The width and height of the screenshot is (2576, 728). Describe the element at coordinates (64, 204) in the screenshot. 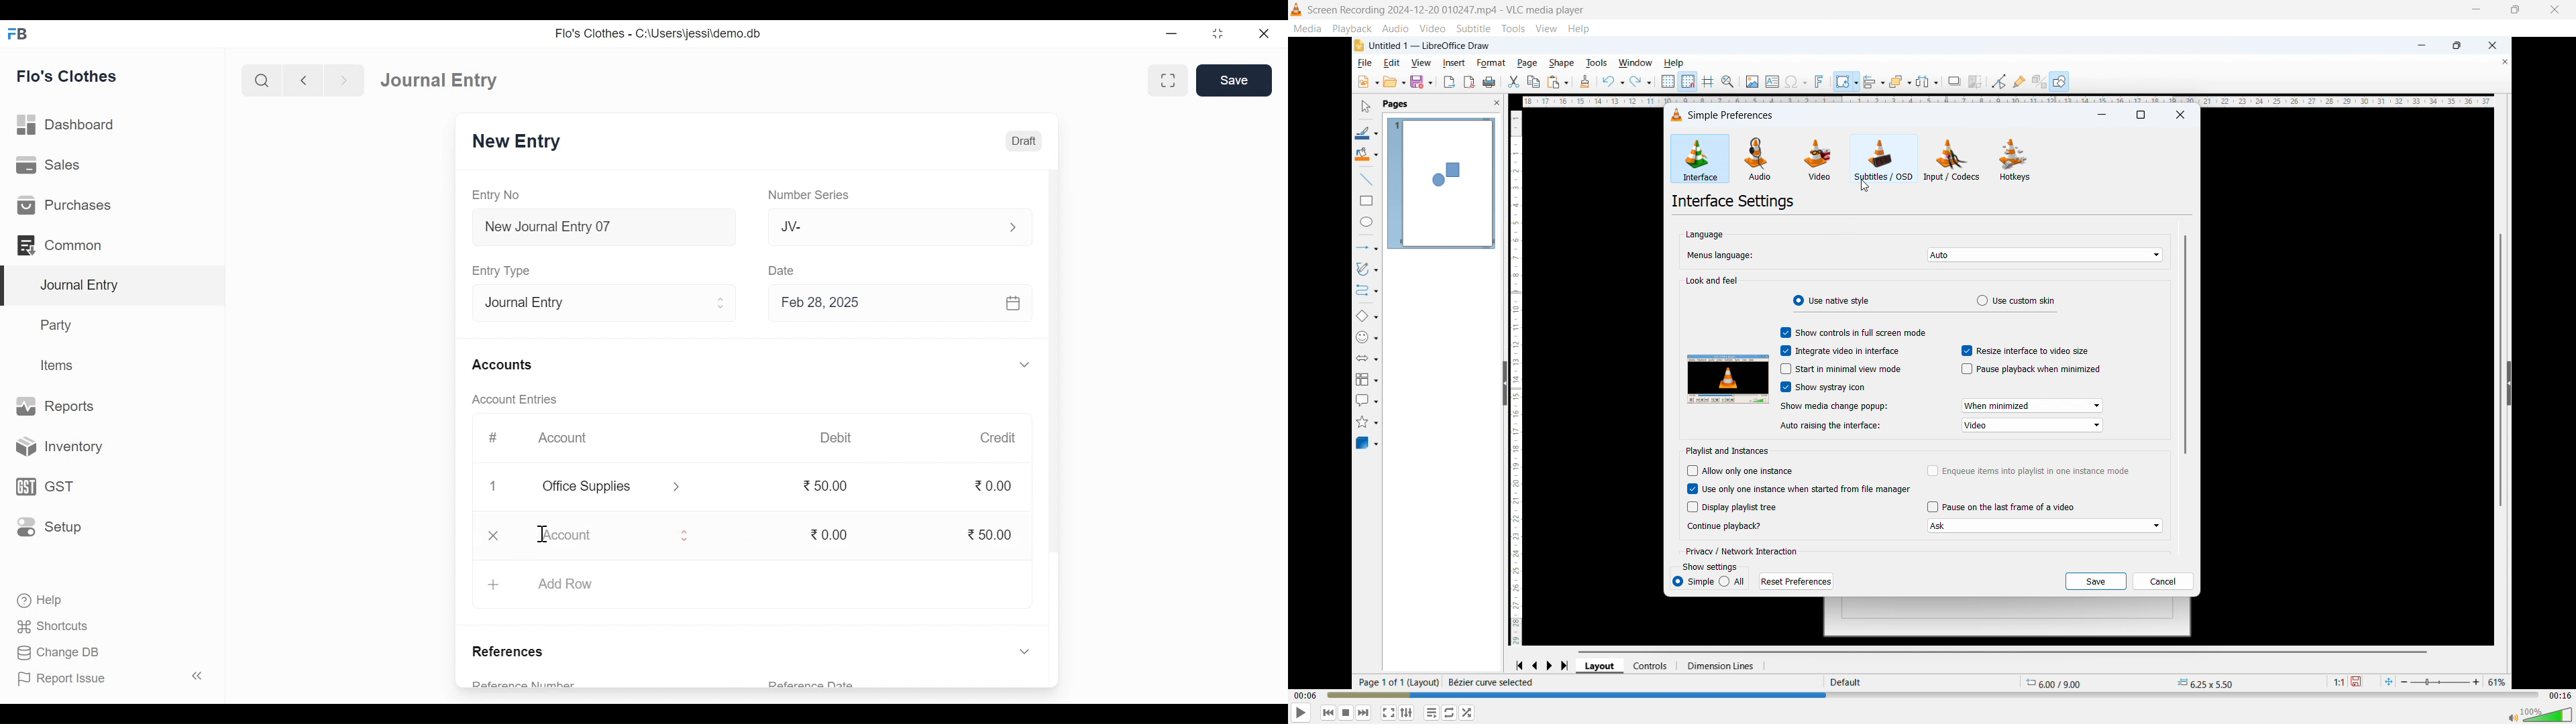

I see `Purchases` at that location.